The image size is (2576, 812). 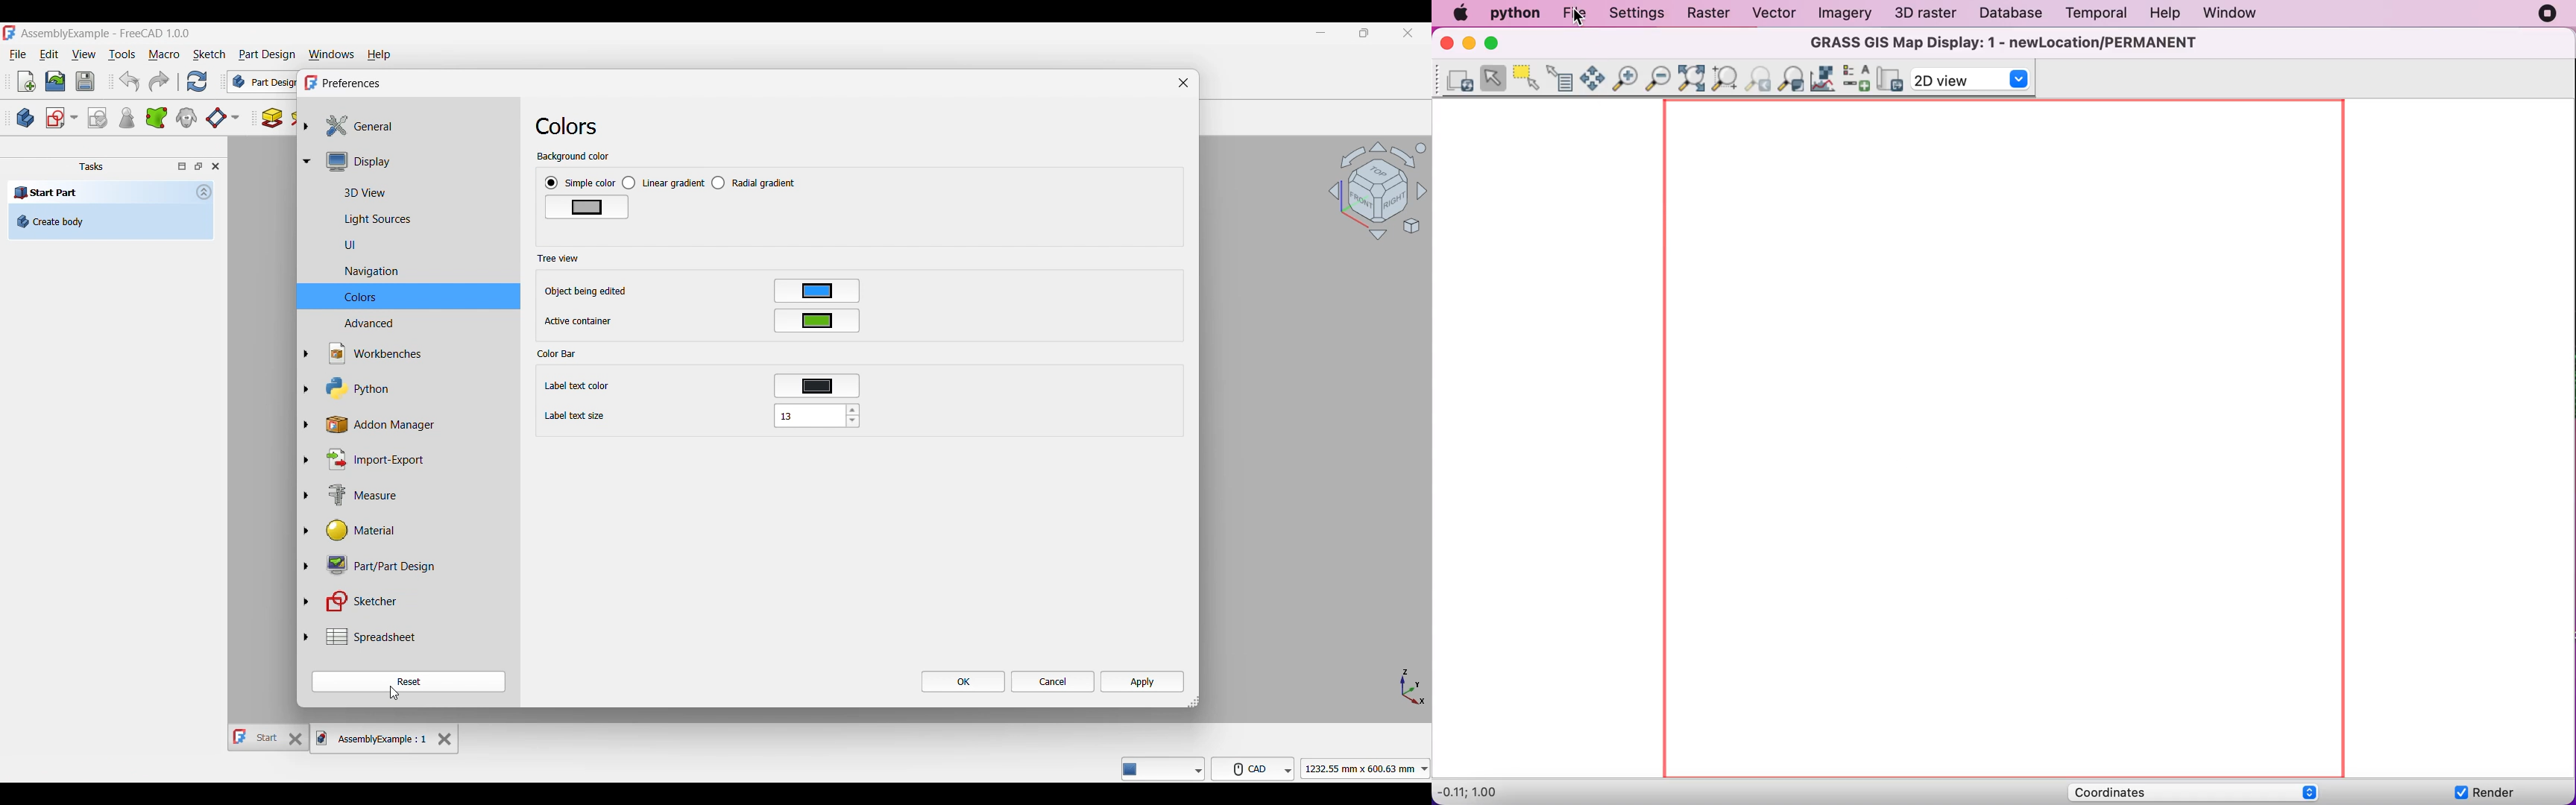 I want to click on UI, so click(x=333, y=245).